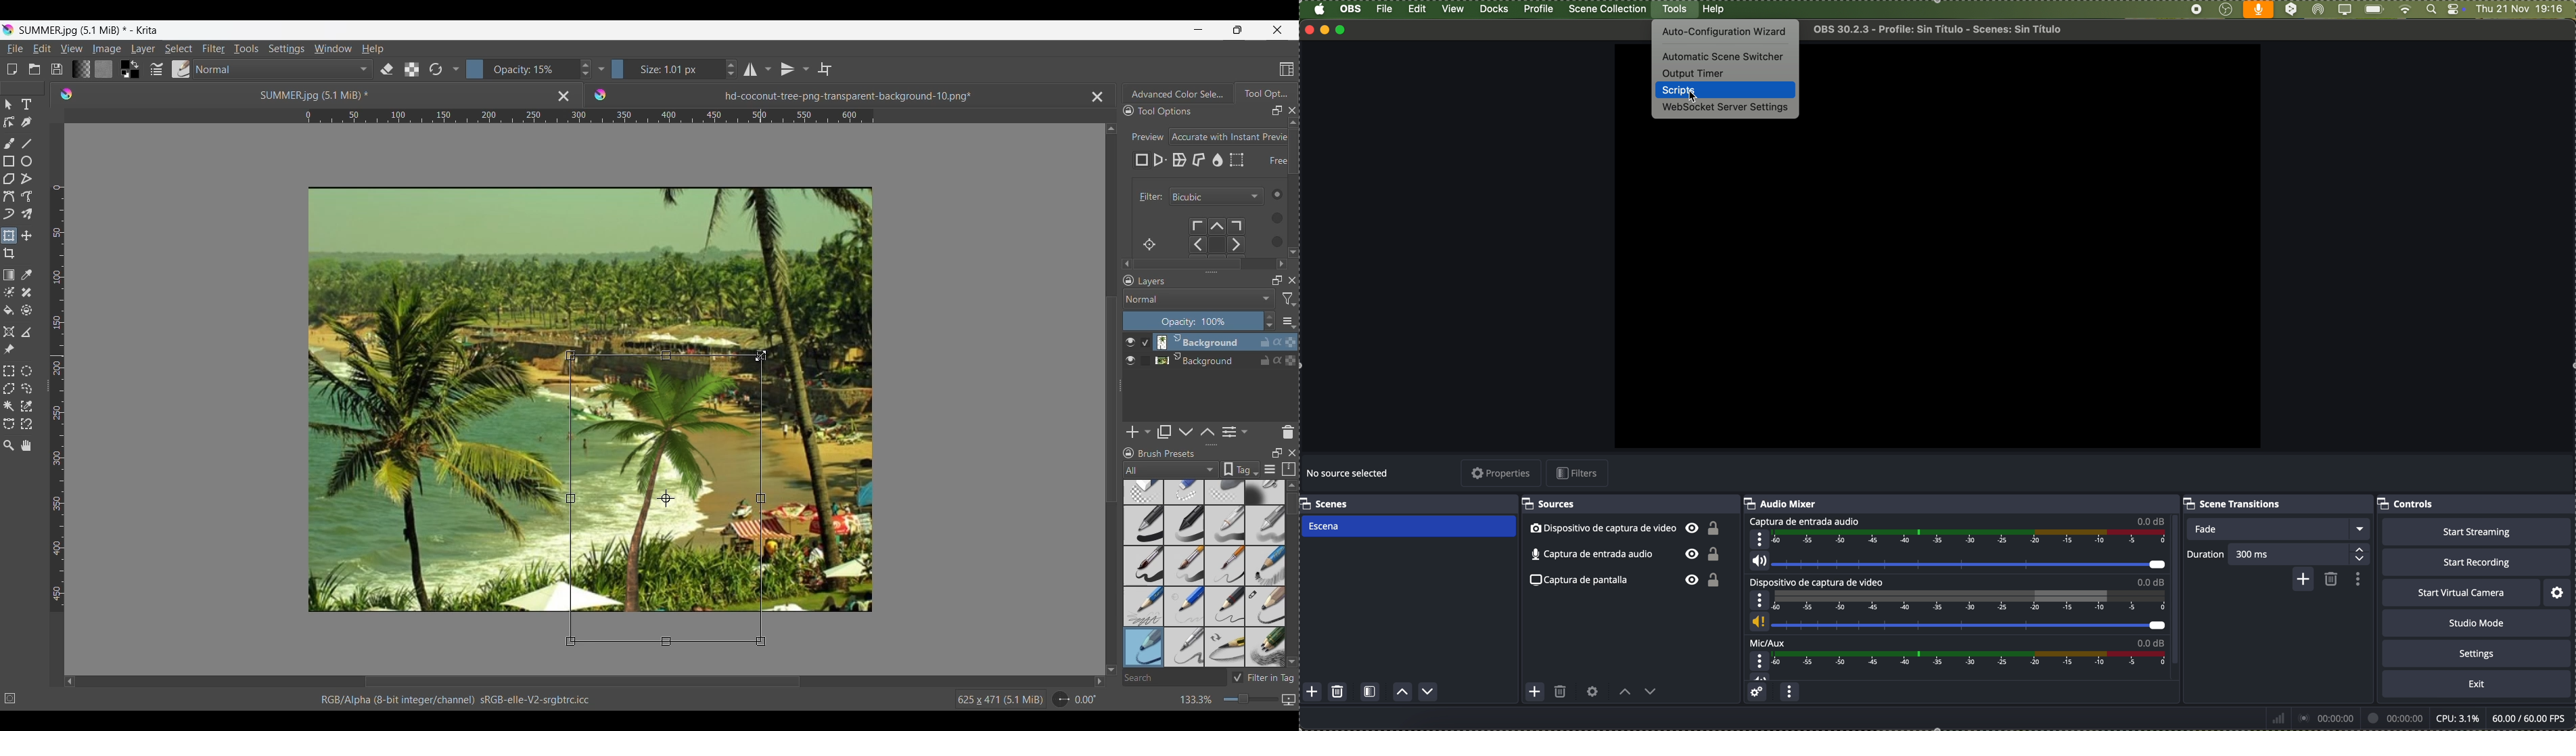  What do you see at coordinates (1955, 543) in the screenshot?
I see `audio input capture` at bounding box center [1955, 543].